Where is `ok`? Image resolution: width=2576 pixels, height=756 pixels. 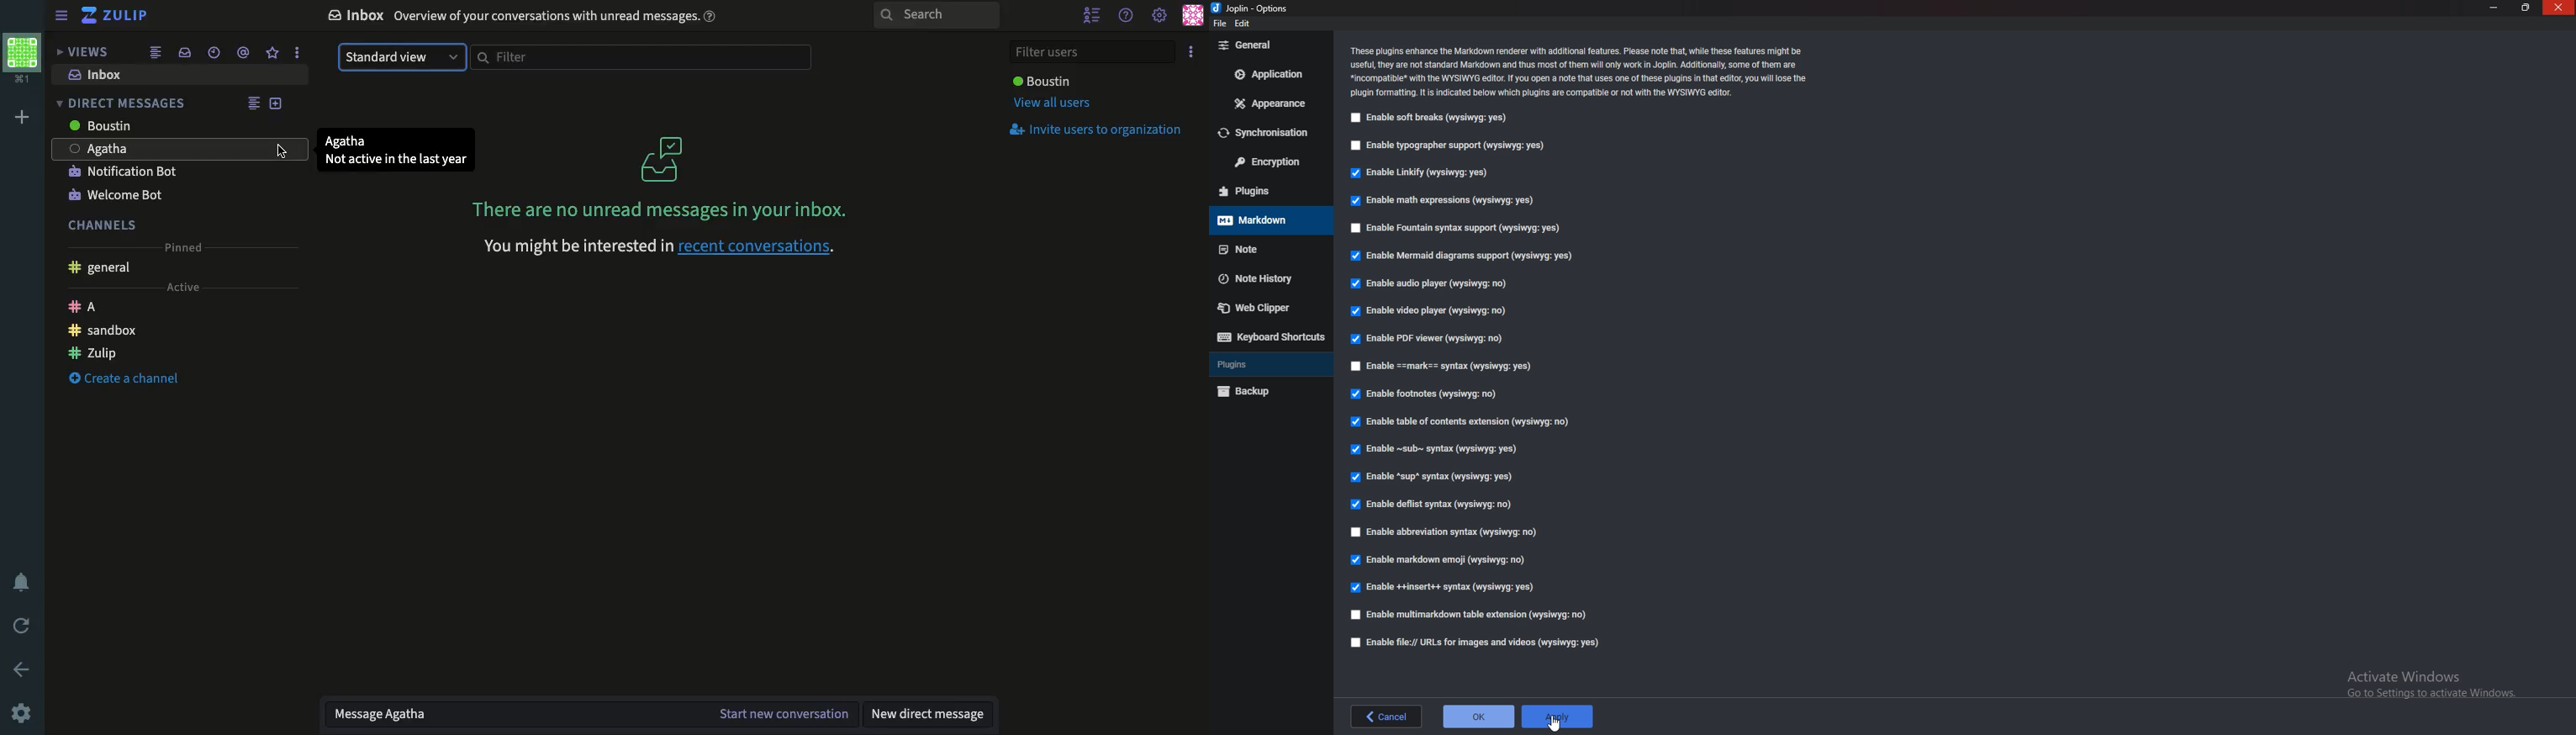 ok is located at coordinates (1477, 716).